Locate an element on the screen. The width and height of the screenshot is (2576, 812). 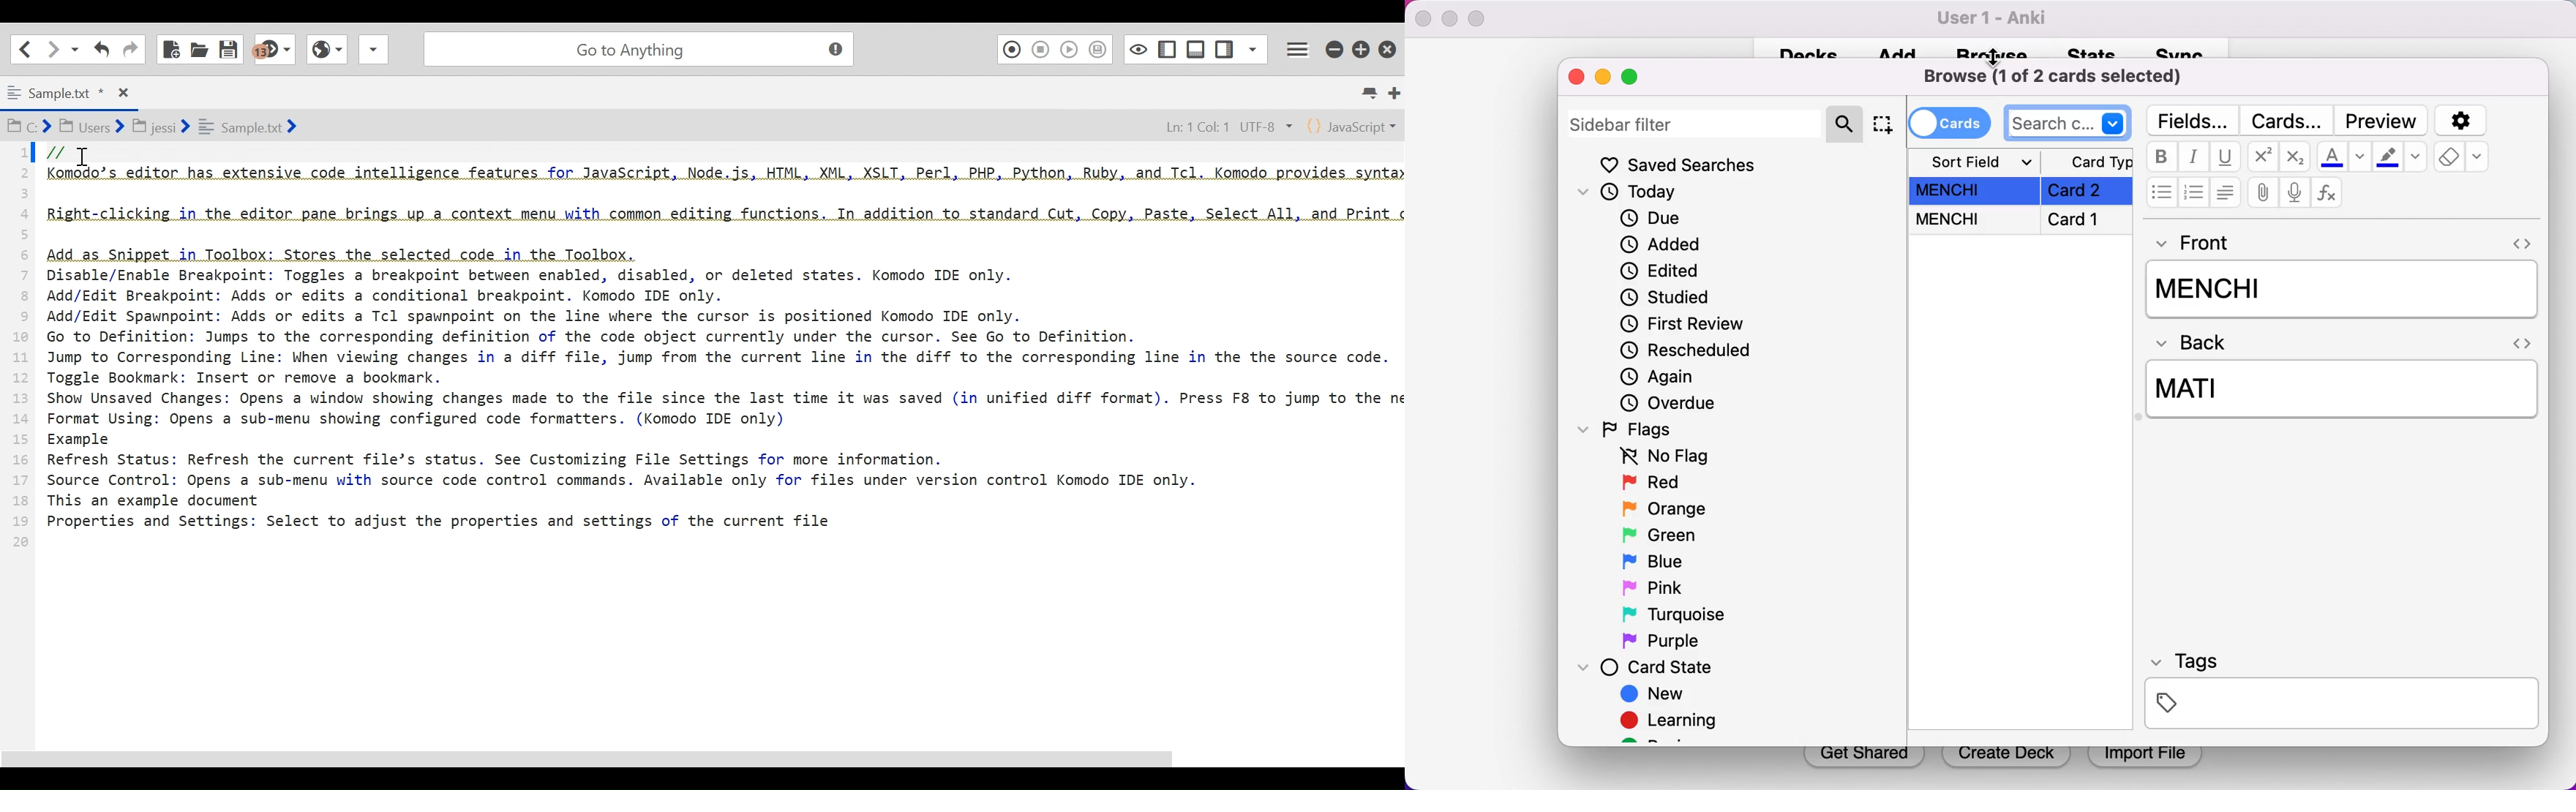
text highlight color is located at coordinates (2402, 157).